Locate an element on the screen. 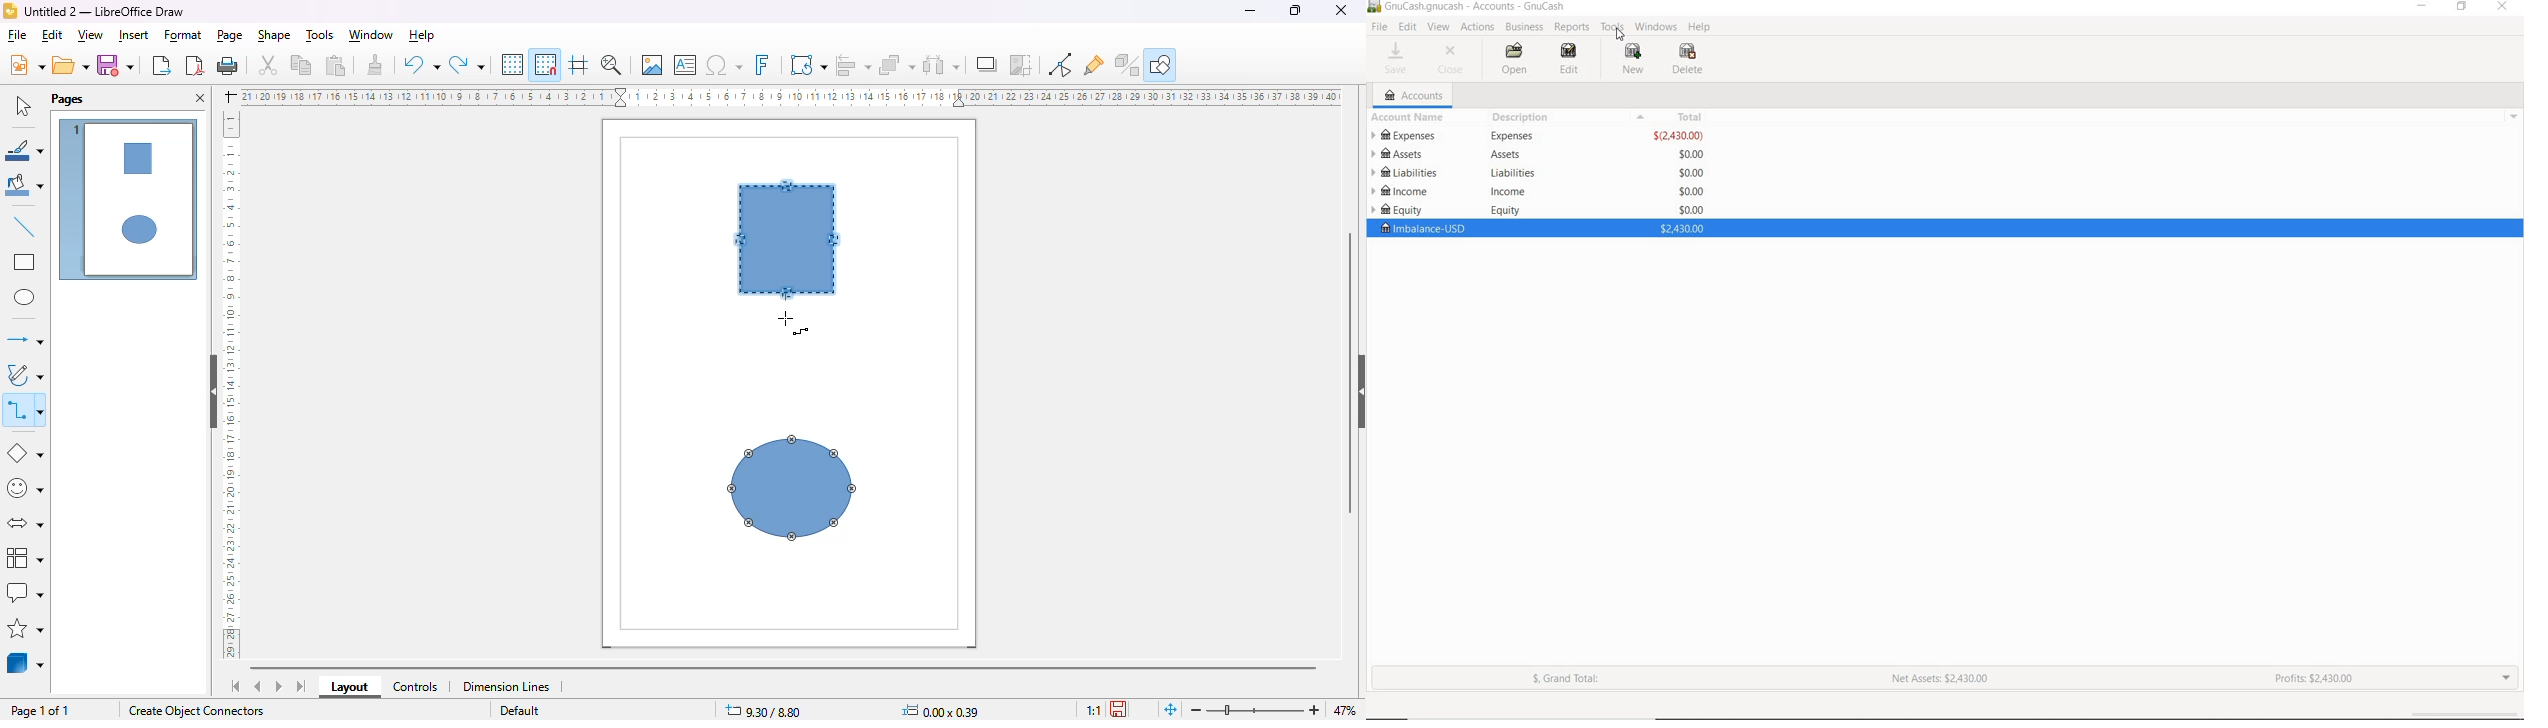  insert text box is located at coordinates (685, 64).